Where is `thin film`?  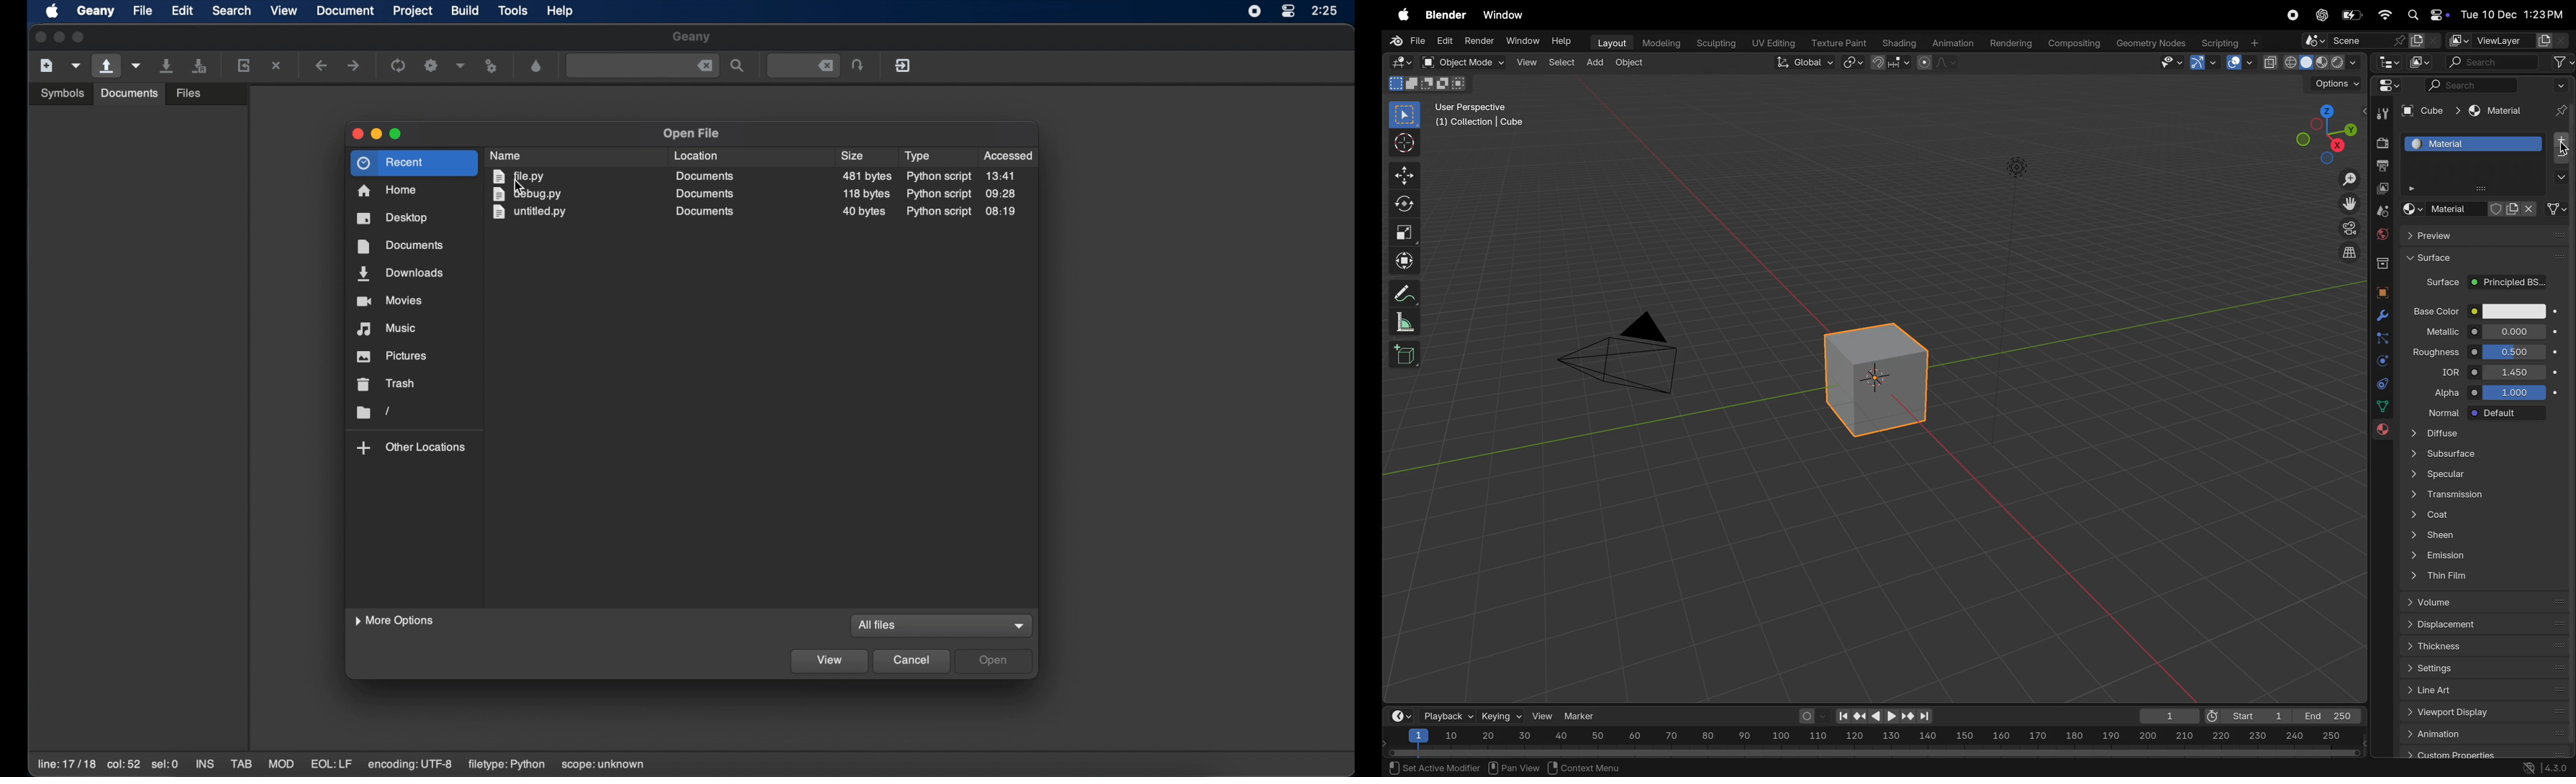 thin film is located at coordinates (2462, 575).